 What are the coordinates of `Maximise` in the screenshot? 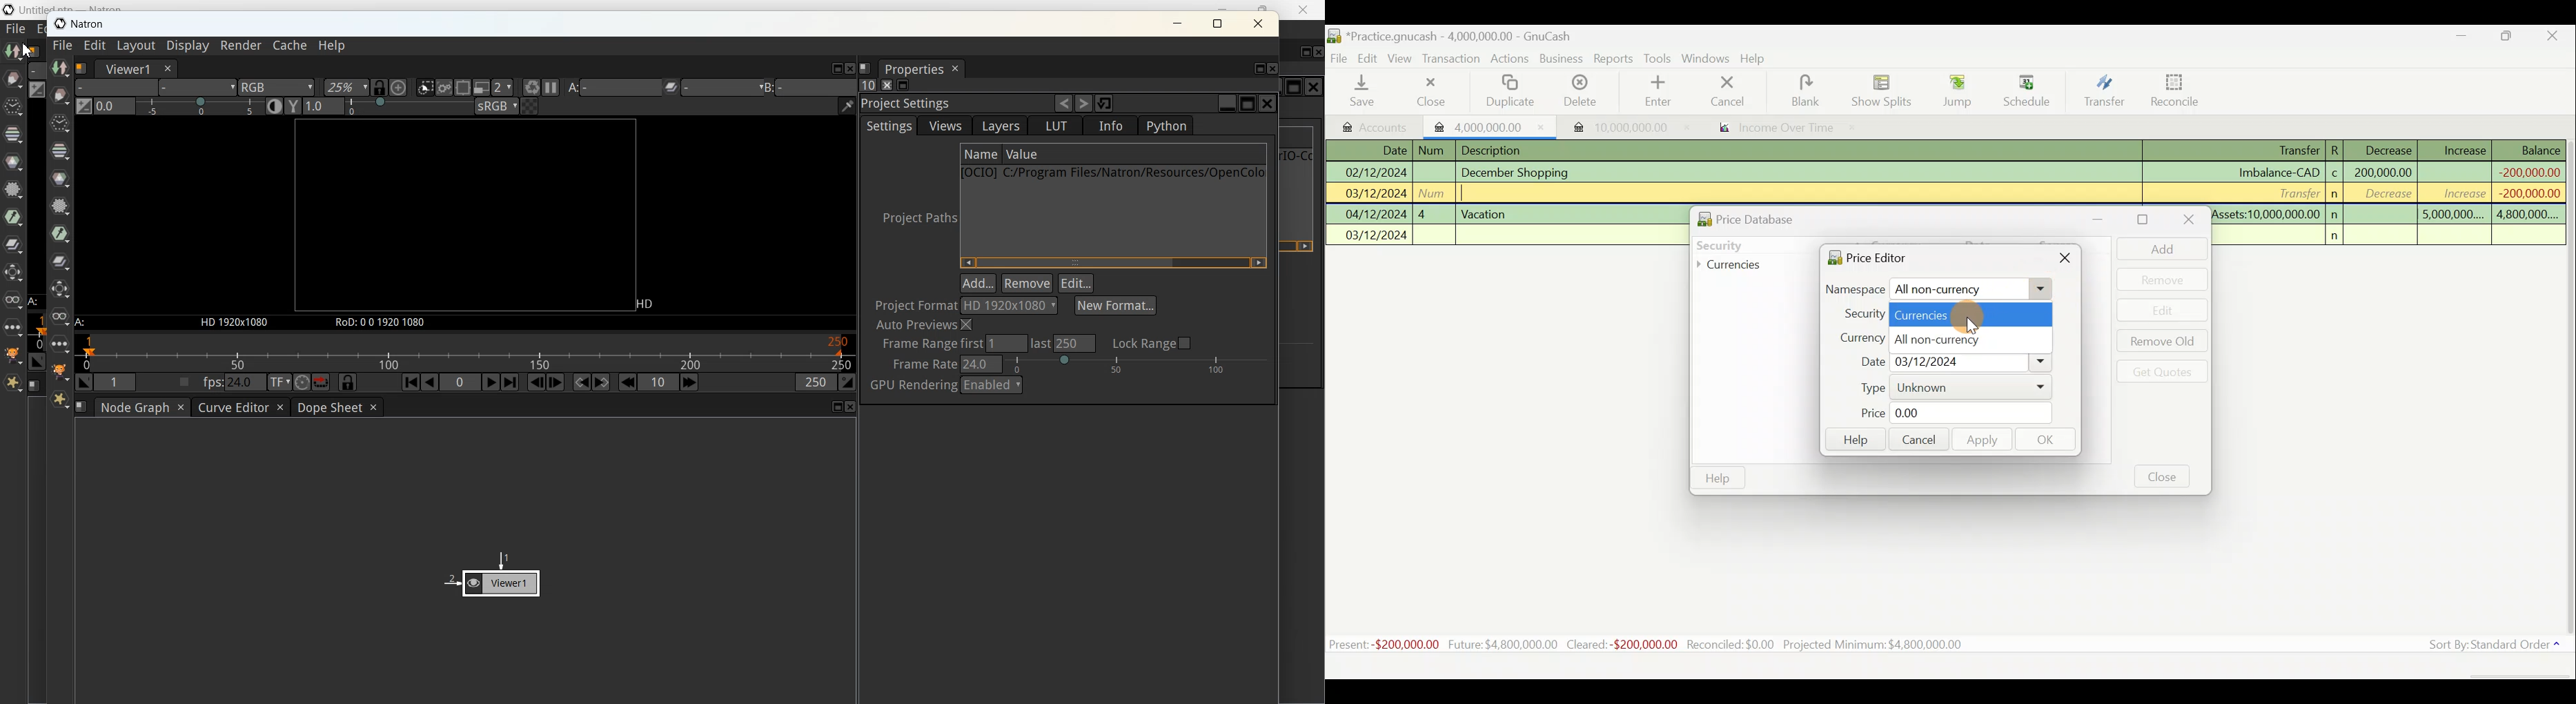 It's located at (2145, 220).